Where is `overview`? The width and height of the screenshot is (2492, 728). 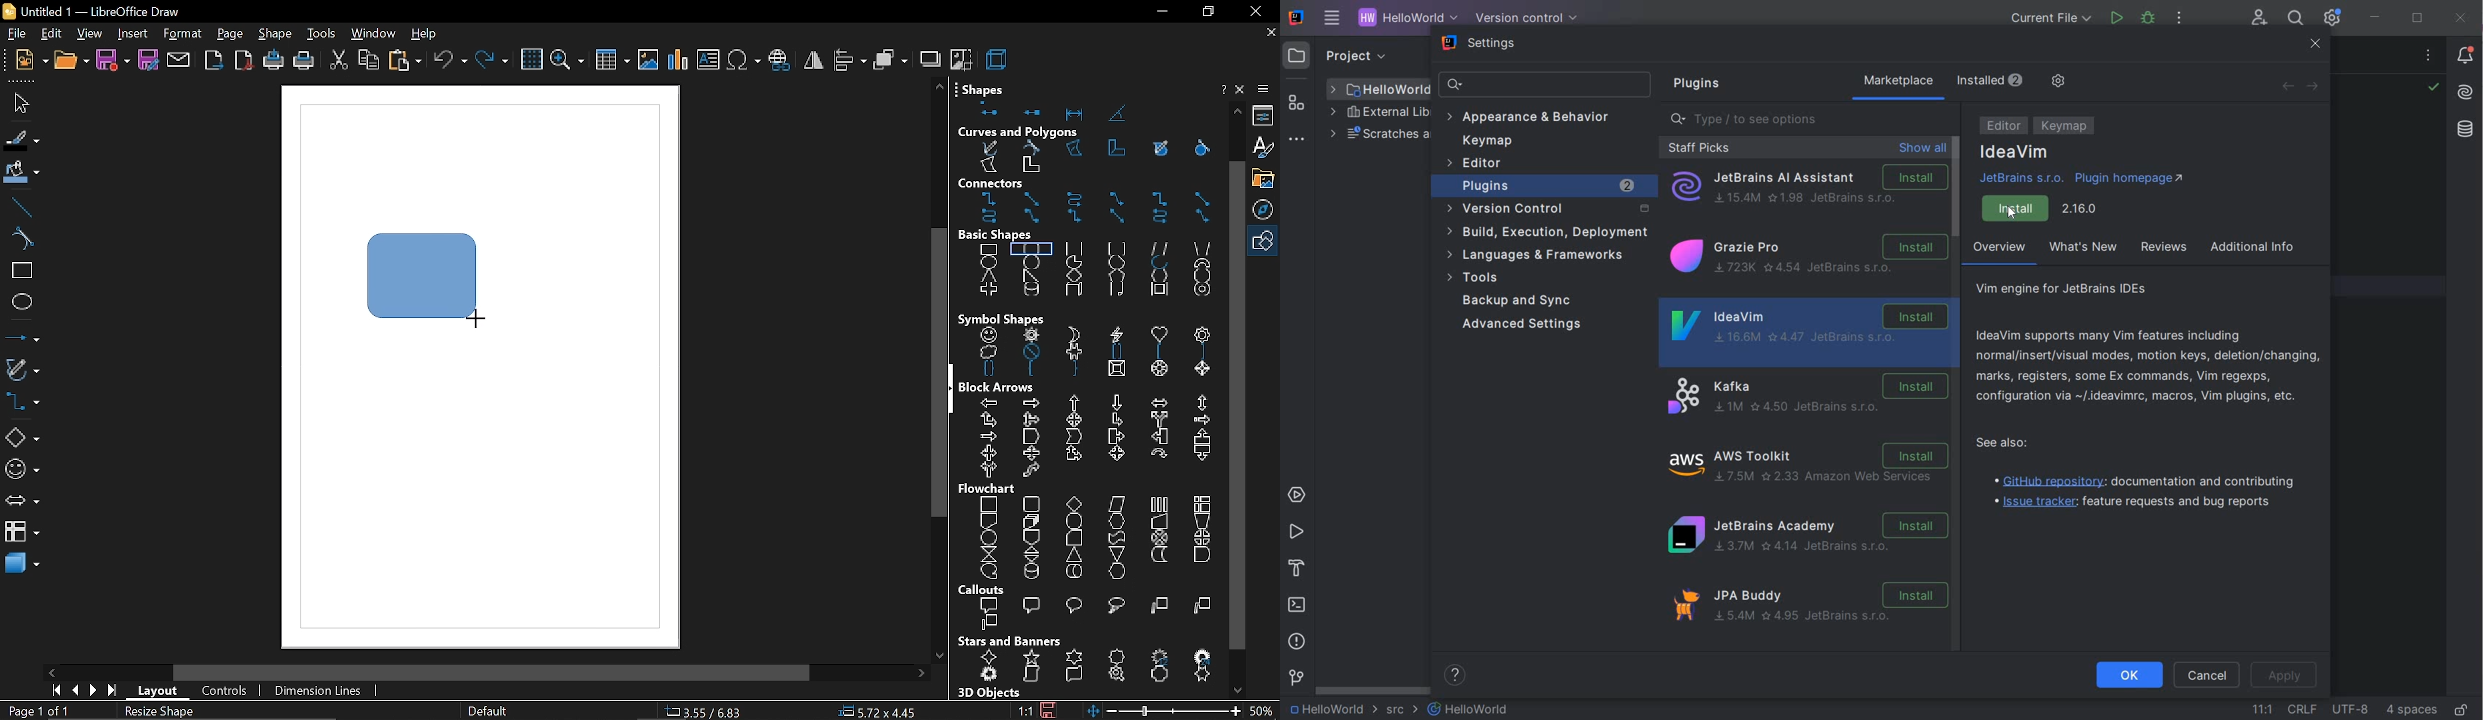 overview is located at coordinates (2000, 249).